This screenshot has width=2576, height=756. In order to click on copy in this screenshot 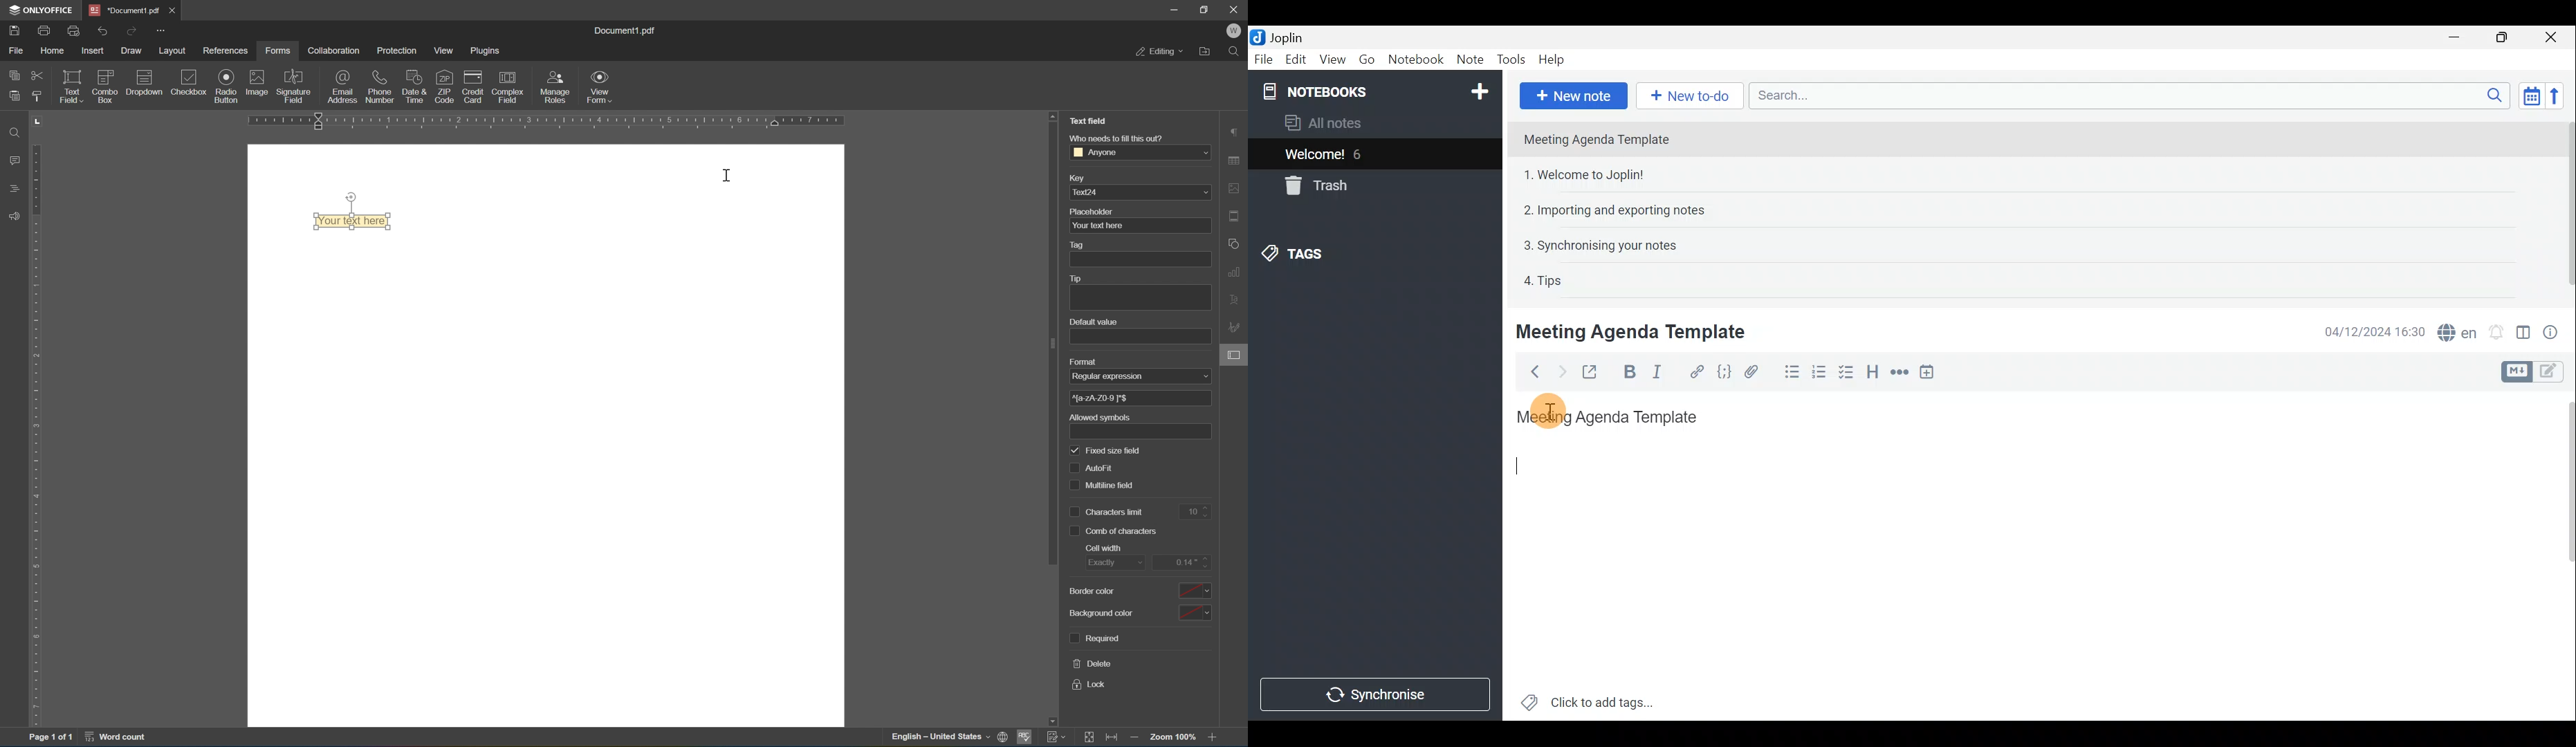, I will do `click(15, 73)`.